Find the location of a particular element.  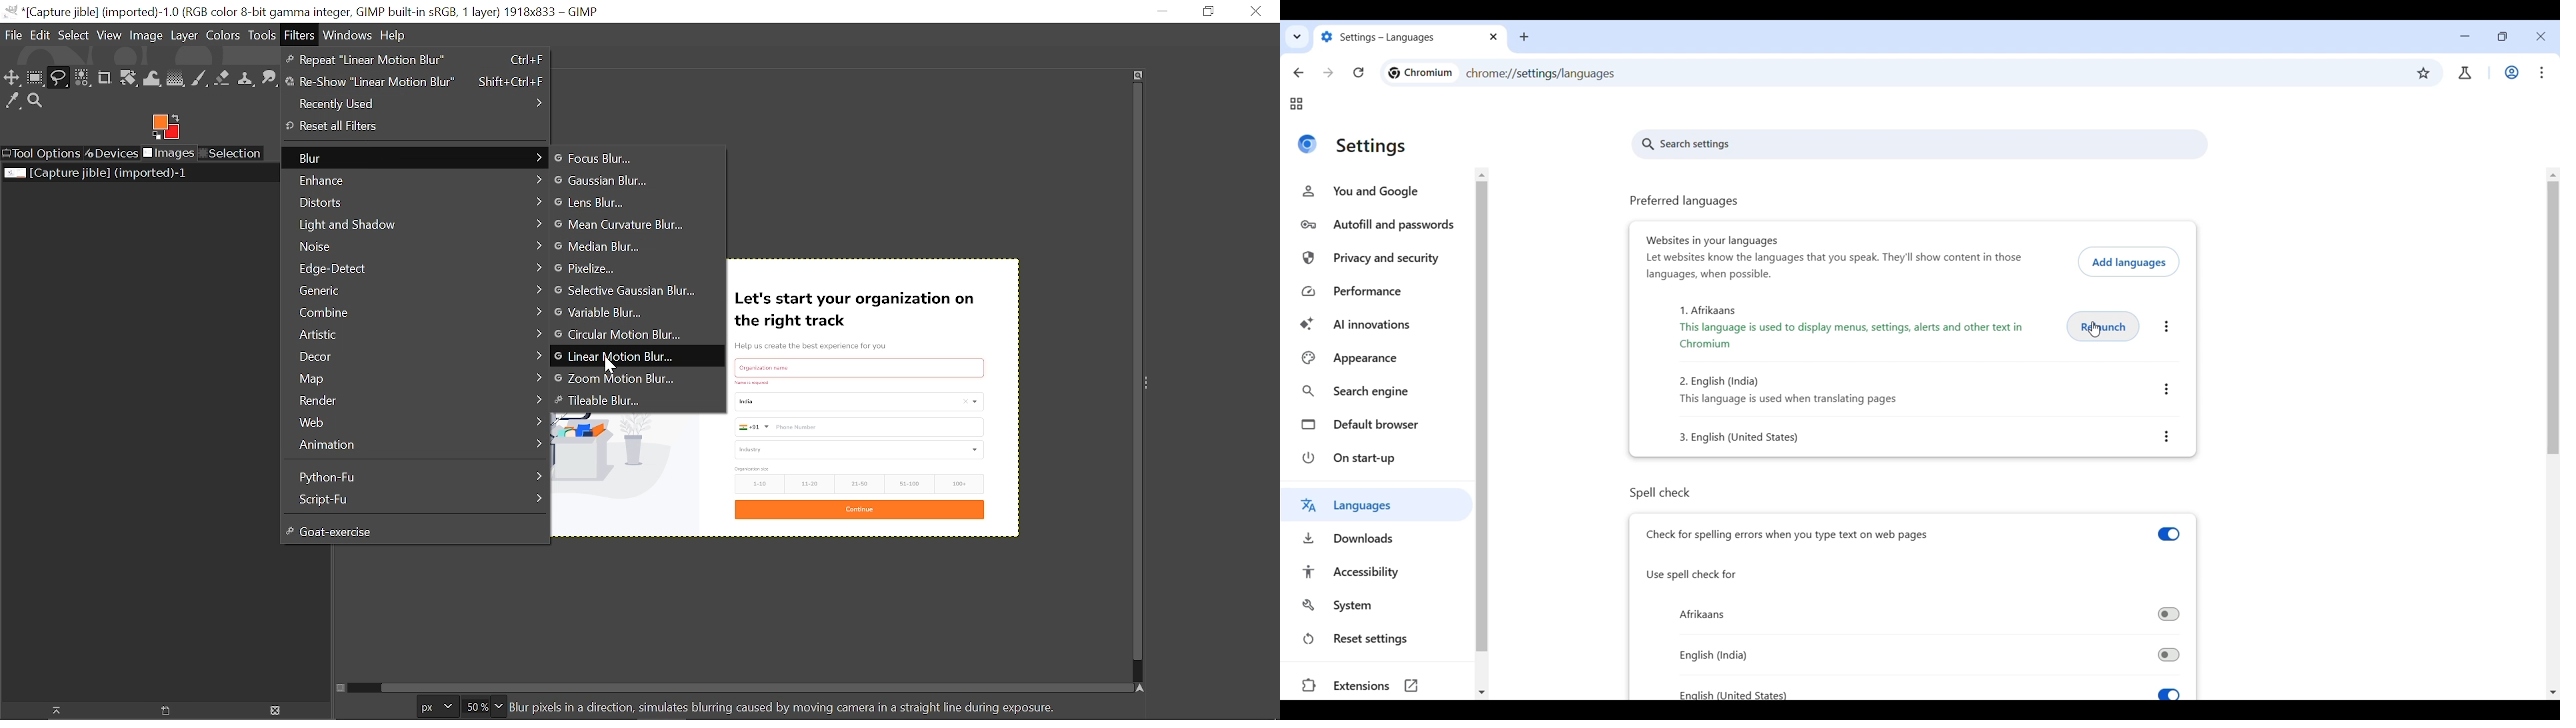

websites in your language is located at coordinates (1709, 239).